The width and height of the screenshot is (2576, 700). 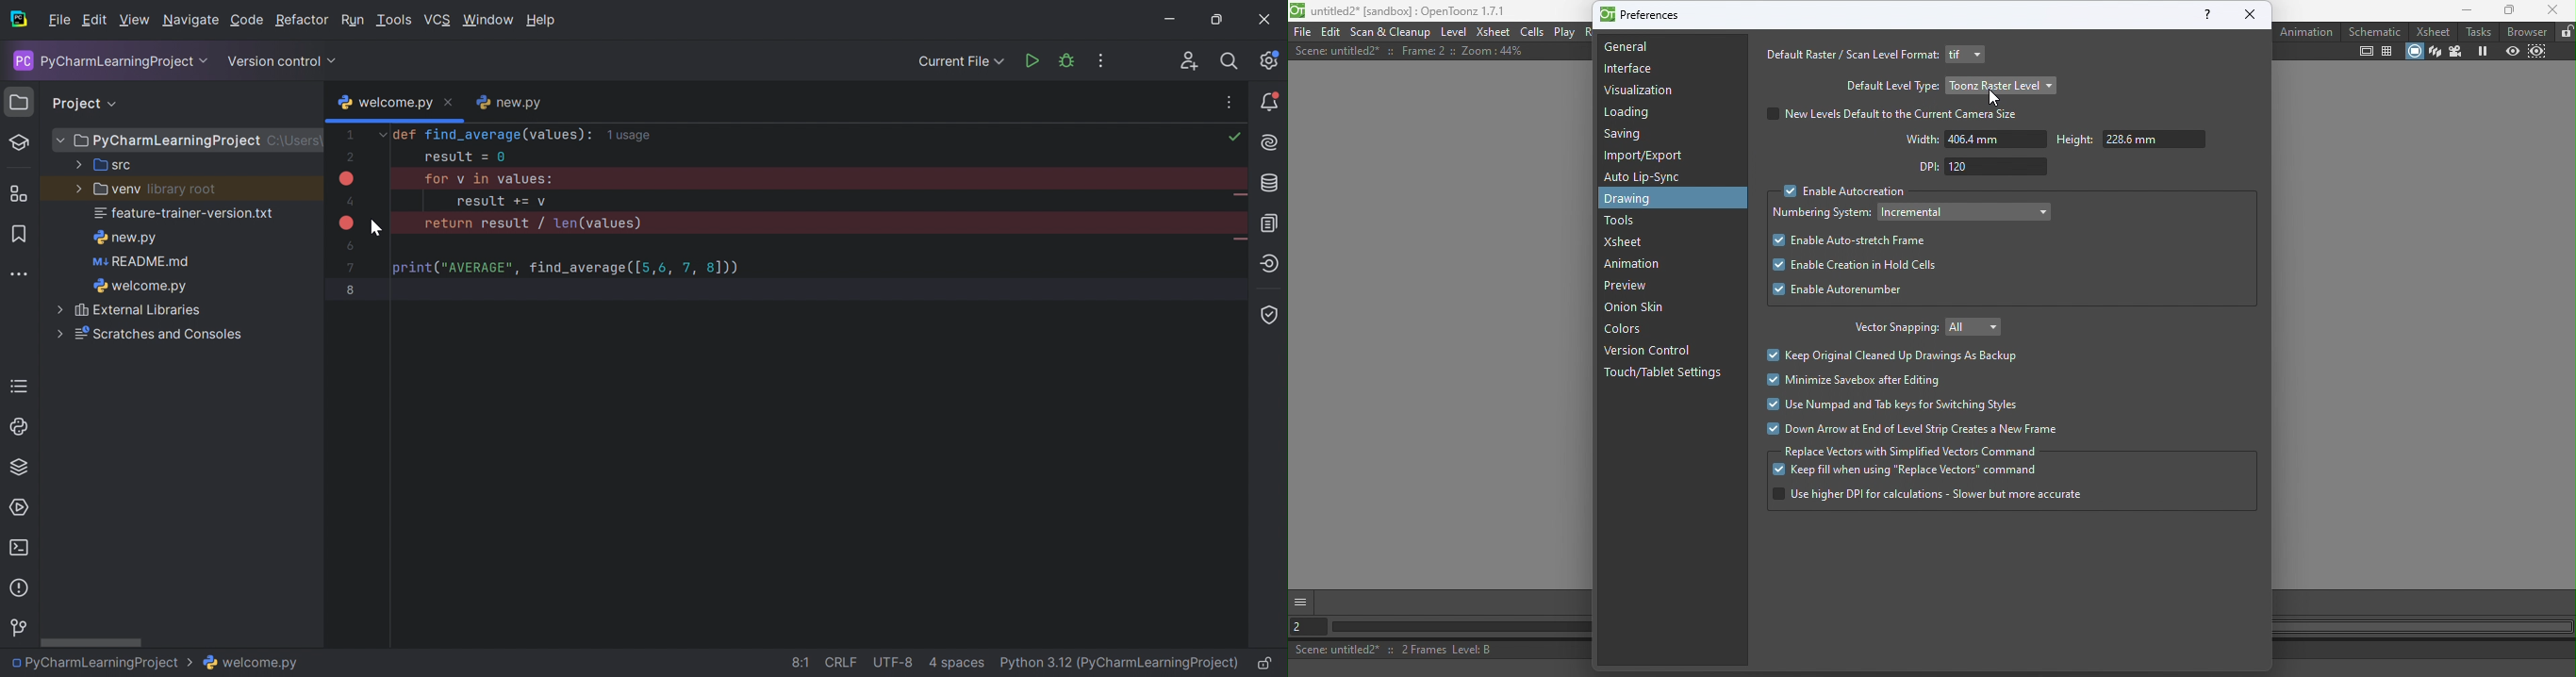 I want to click on PyCharmLearningProject, so click(x=161, y=141).